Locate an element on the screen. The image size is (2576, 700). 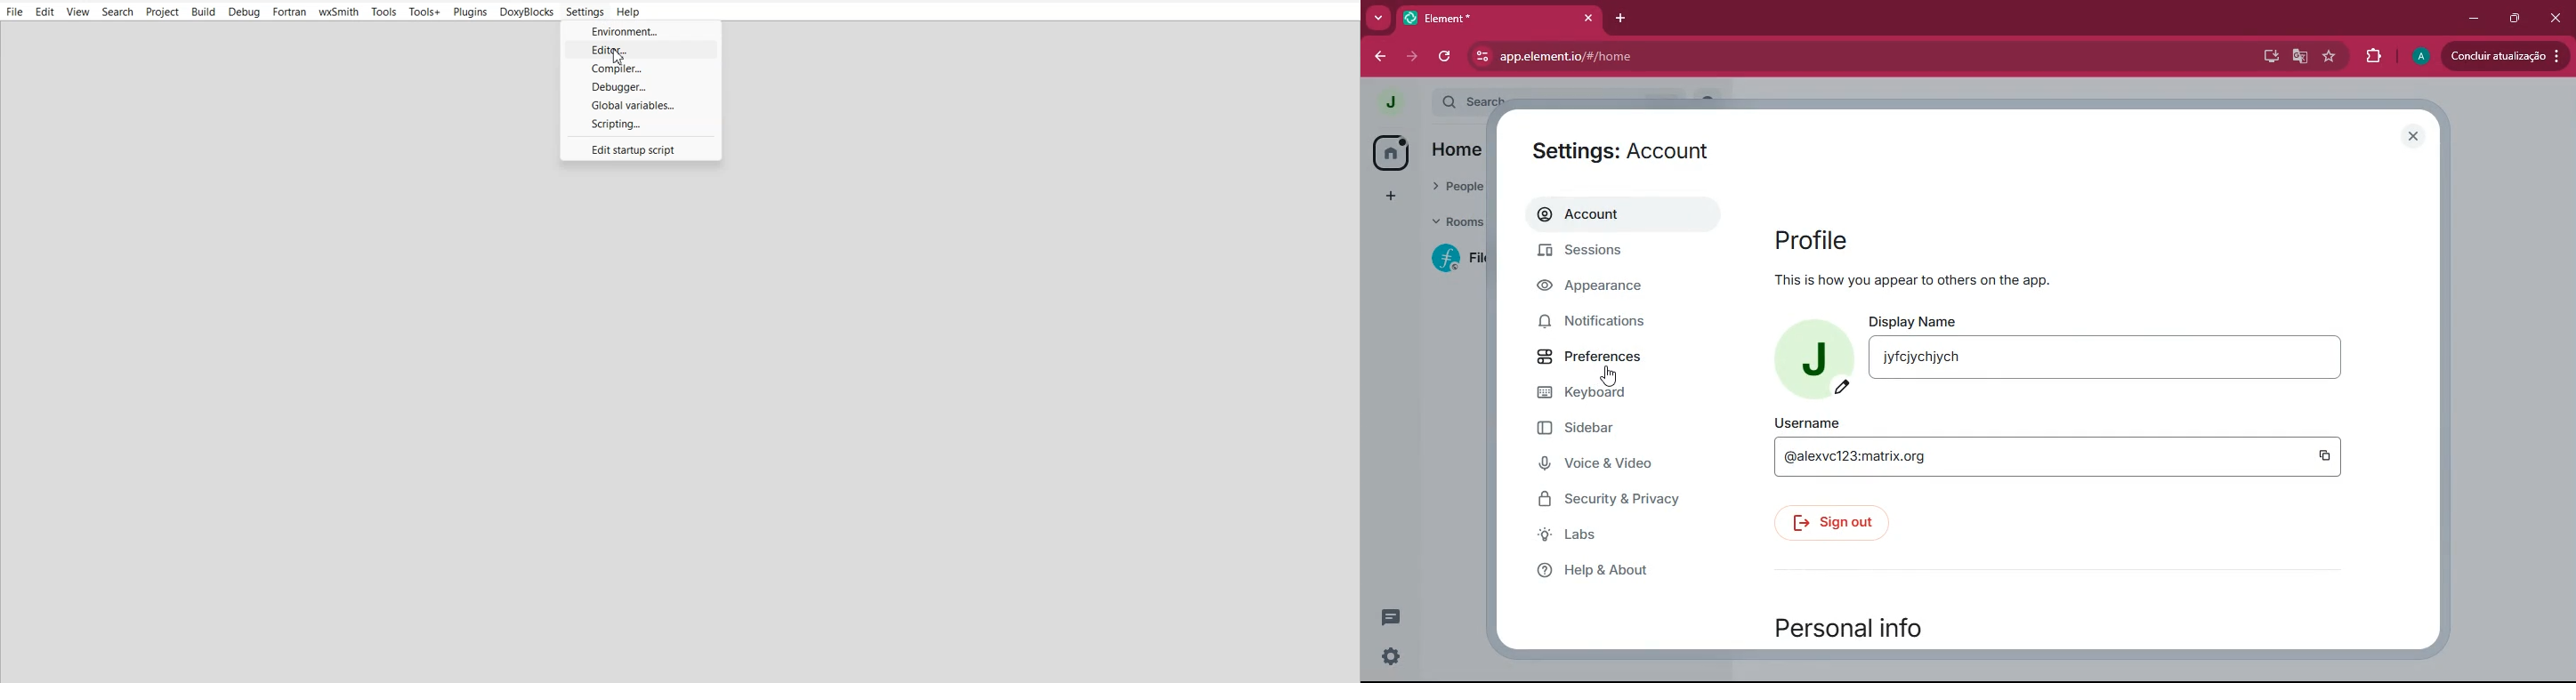
Help is located at coordinates (629, 12).